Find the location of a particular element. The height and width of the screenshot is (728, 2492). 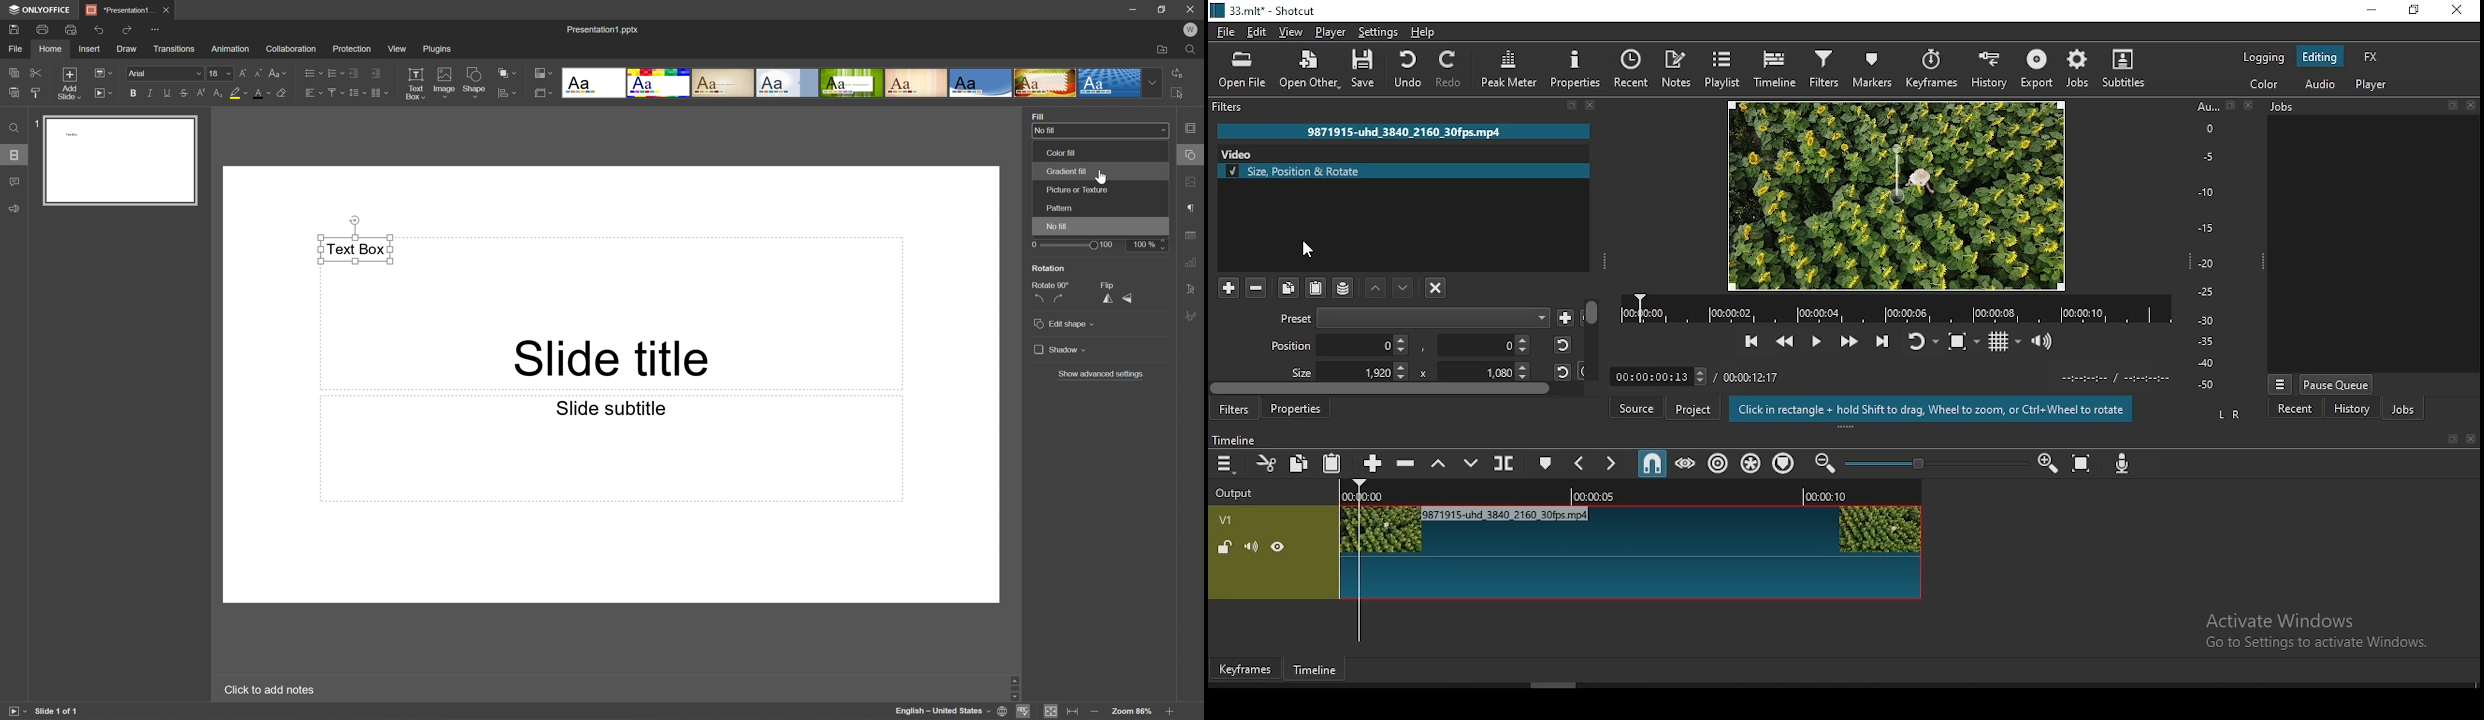

Shape settings is located at coordinates (1192, 155).